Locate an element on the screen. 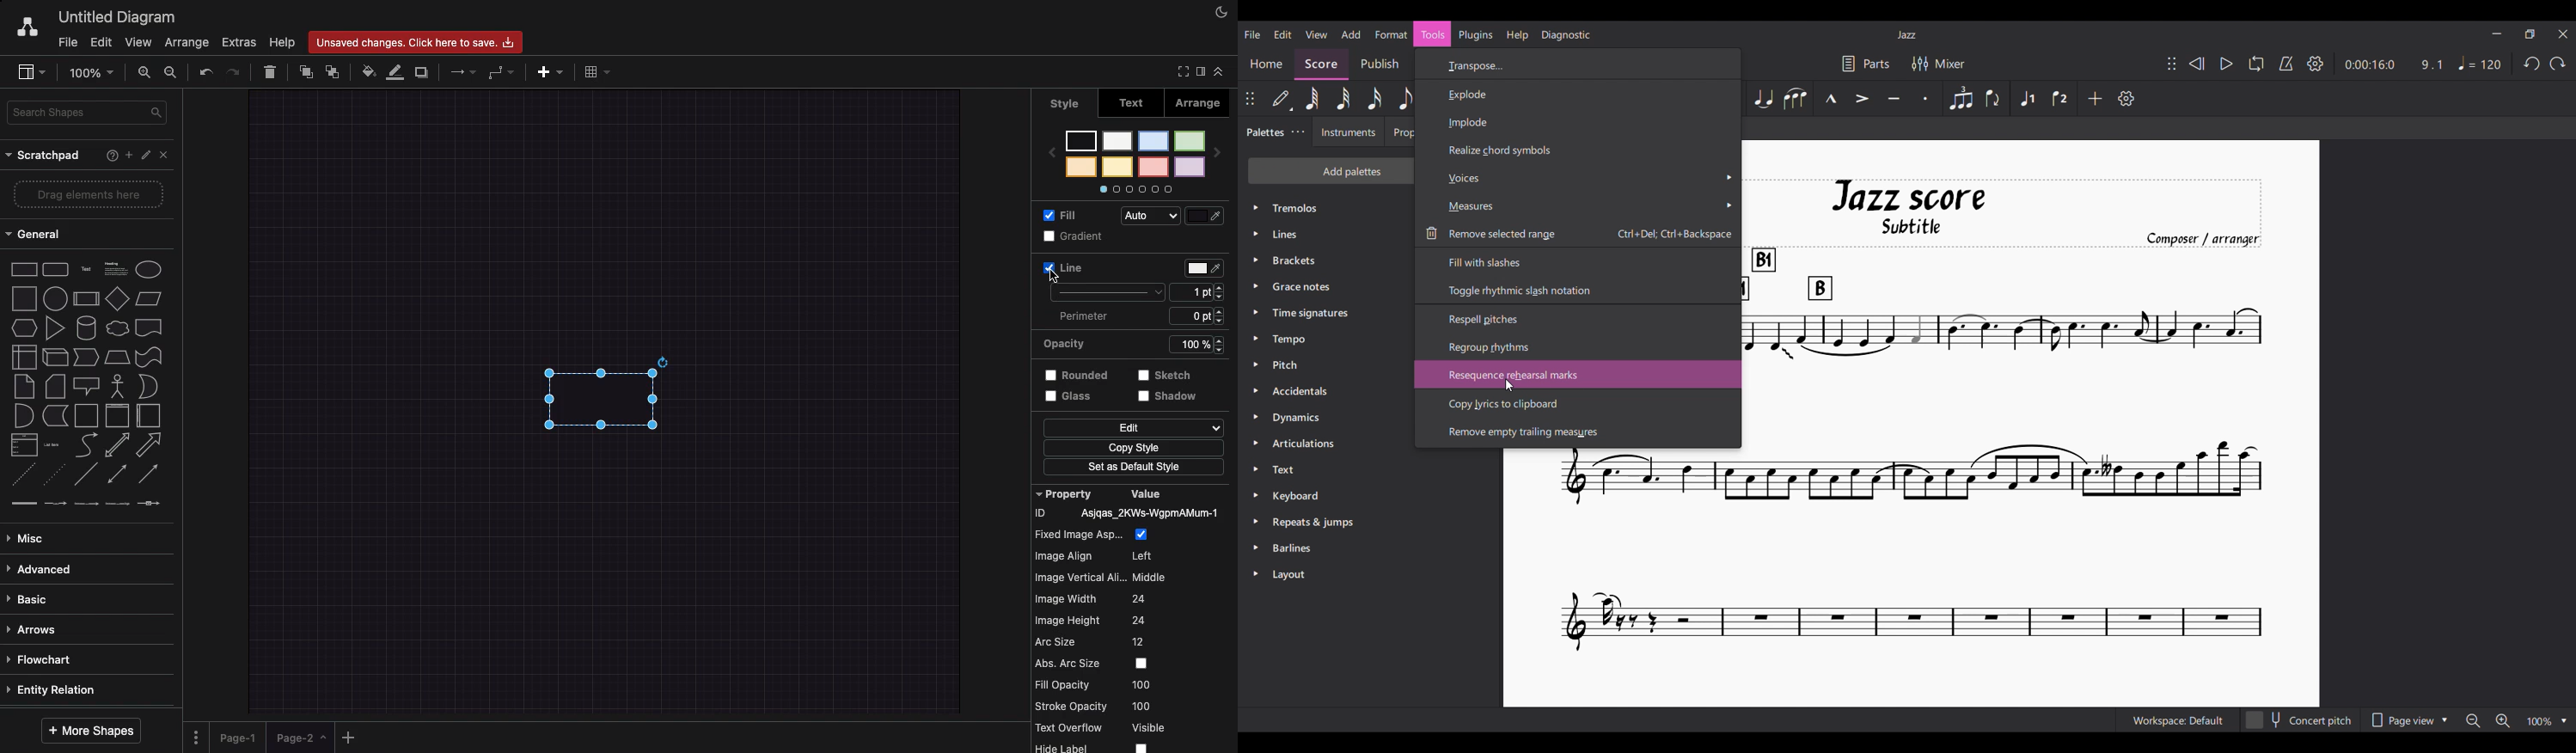 Image resolution: width=2576 pixels, height=756 pixels. Fill is located at coordinates (1064, 214).